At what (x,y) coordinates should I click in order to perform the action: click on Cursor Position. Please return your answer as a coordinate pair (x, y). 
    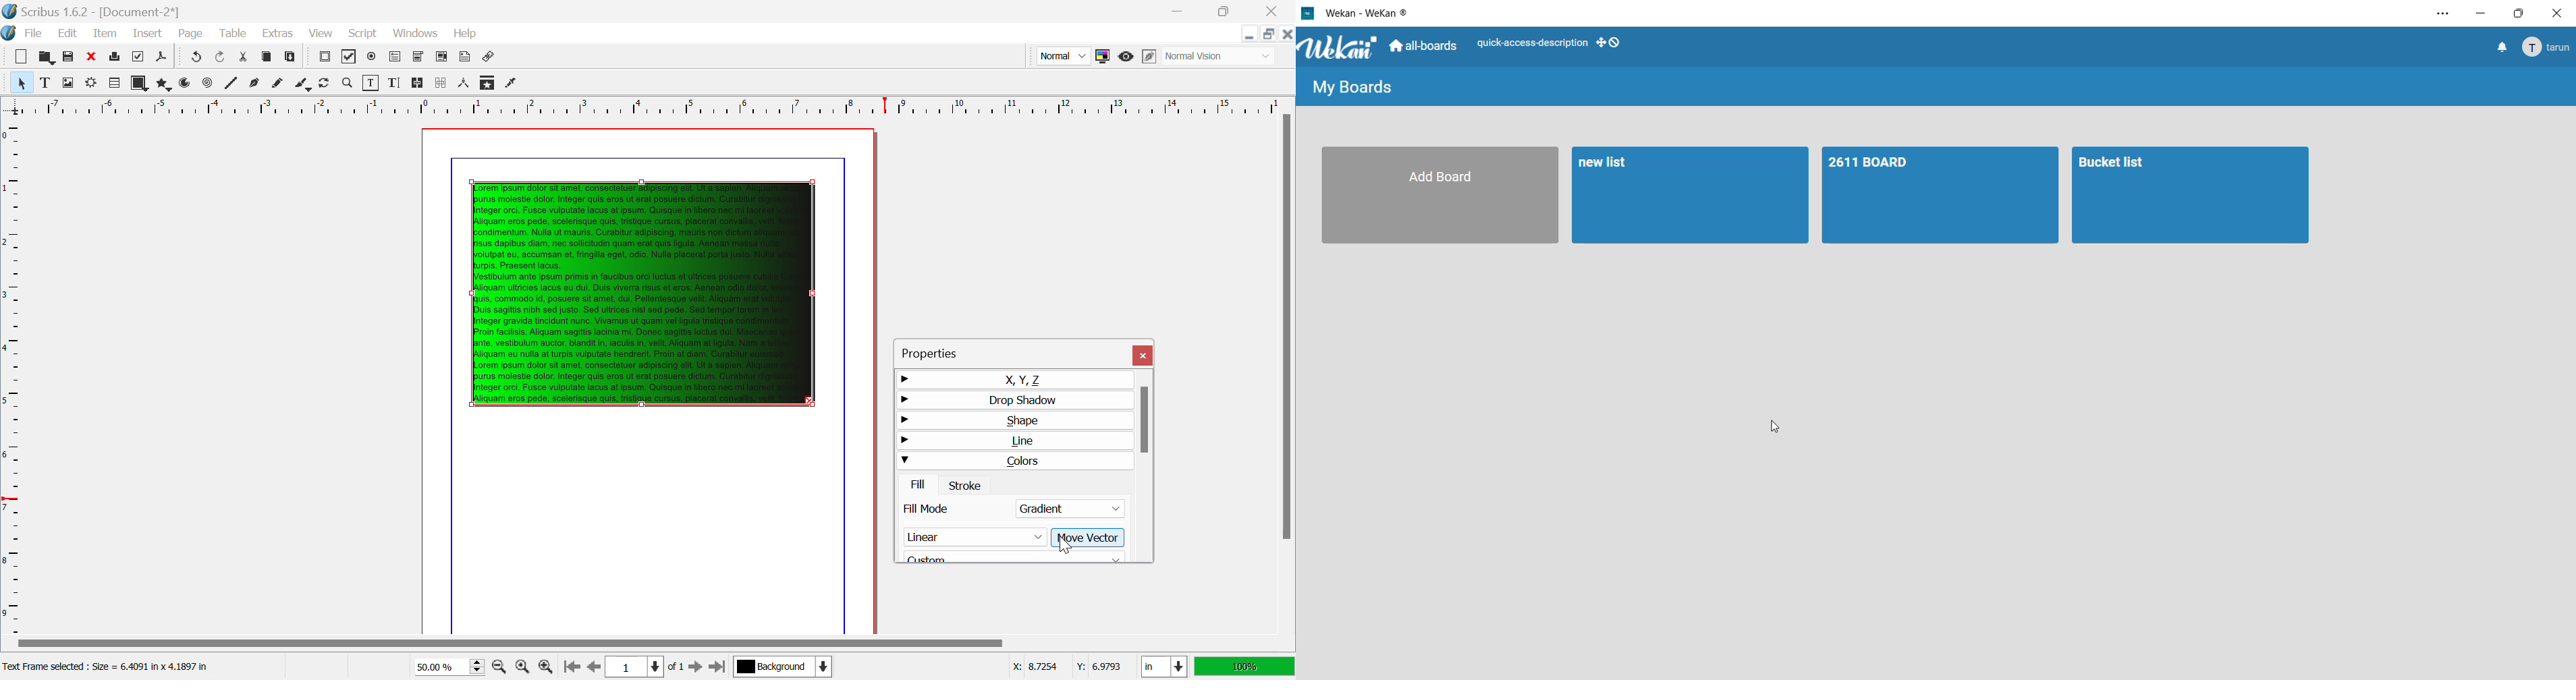
    Looking at the image, I should click on (1064, 543).